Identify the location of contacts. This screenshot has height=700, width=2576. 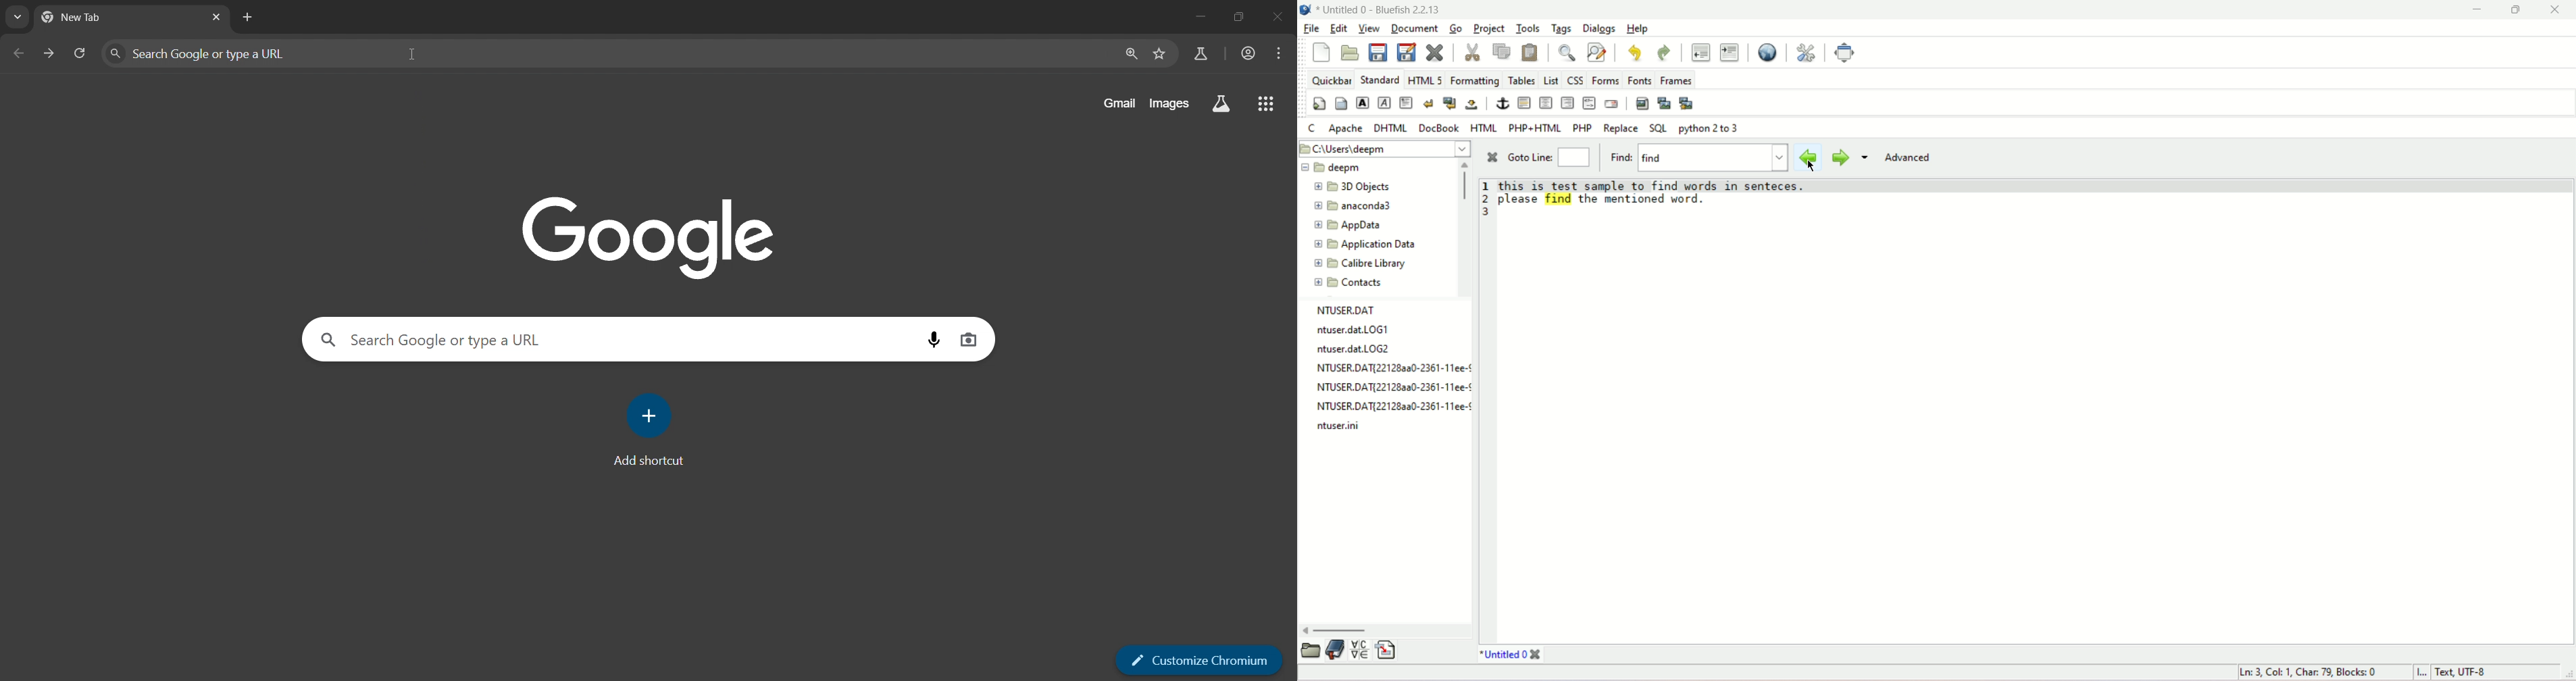
(1348, 284).